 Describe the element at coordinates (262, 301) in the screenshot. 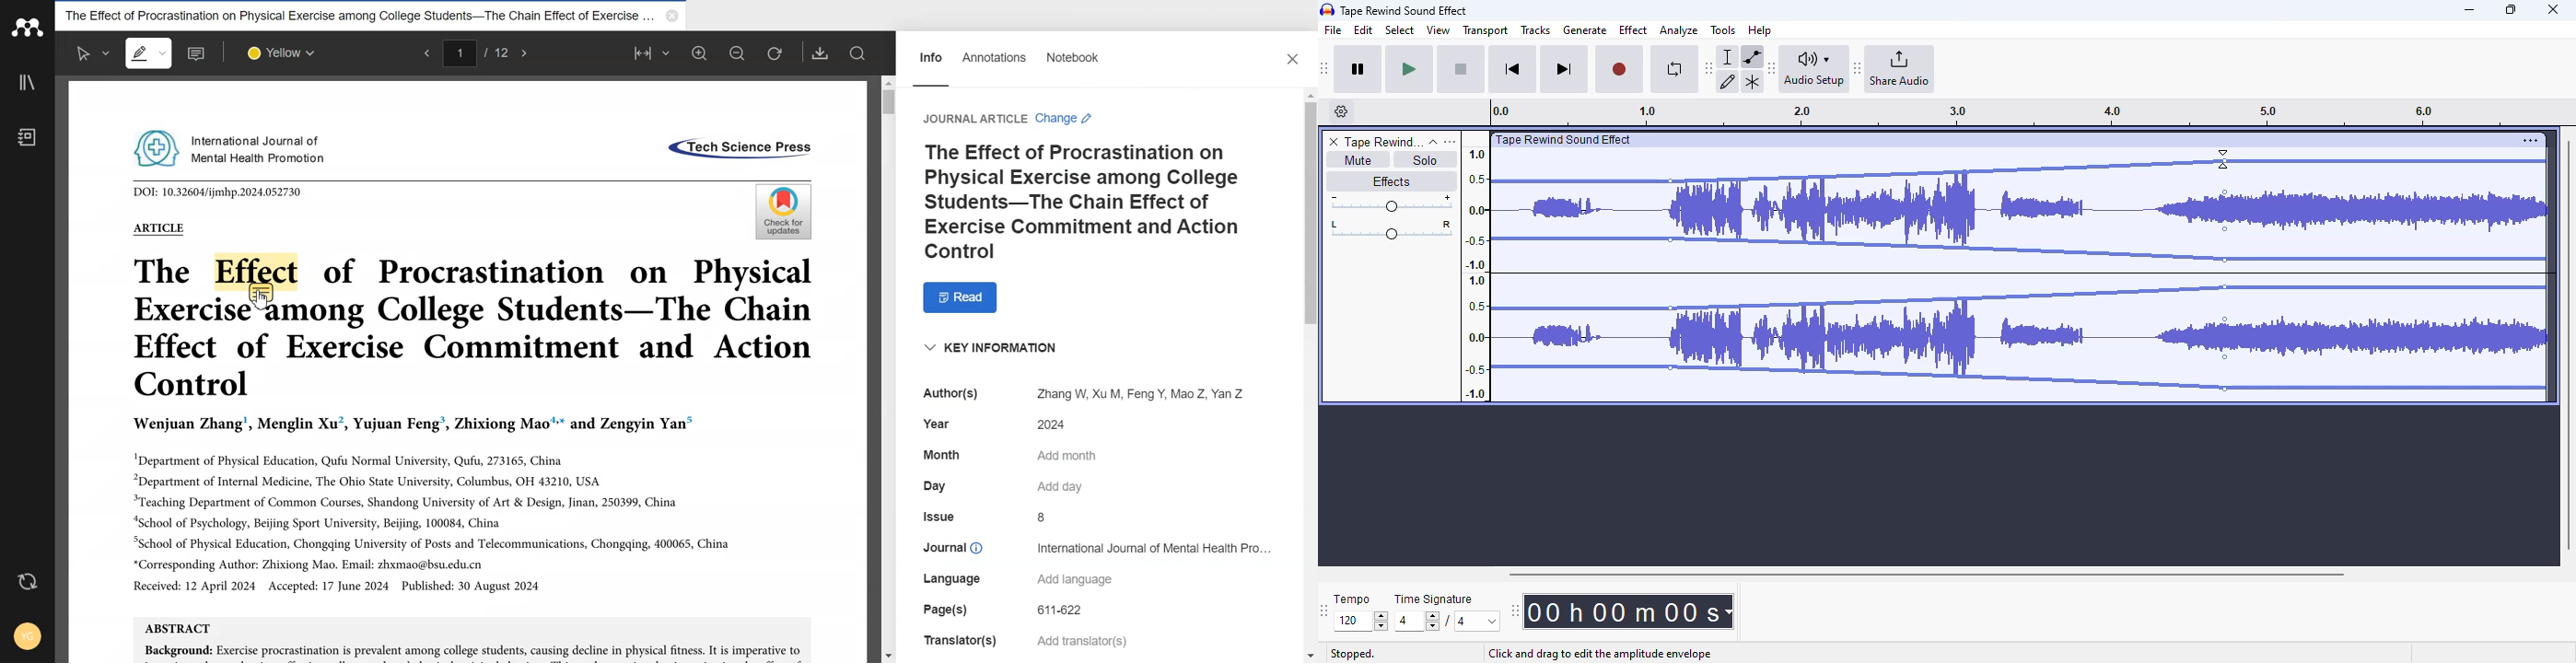

I see `Cursor` at that location.